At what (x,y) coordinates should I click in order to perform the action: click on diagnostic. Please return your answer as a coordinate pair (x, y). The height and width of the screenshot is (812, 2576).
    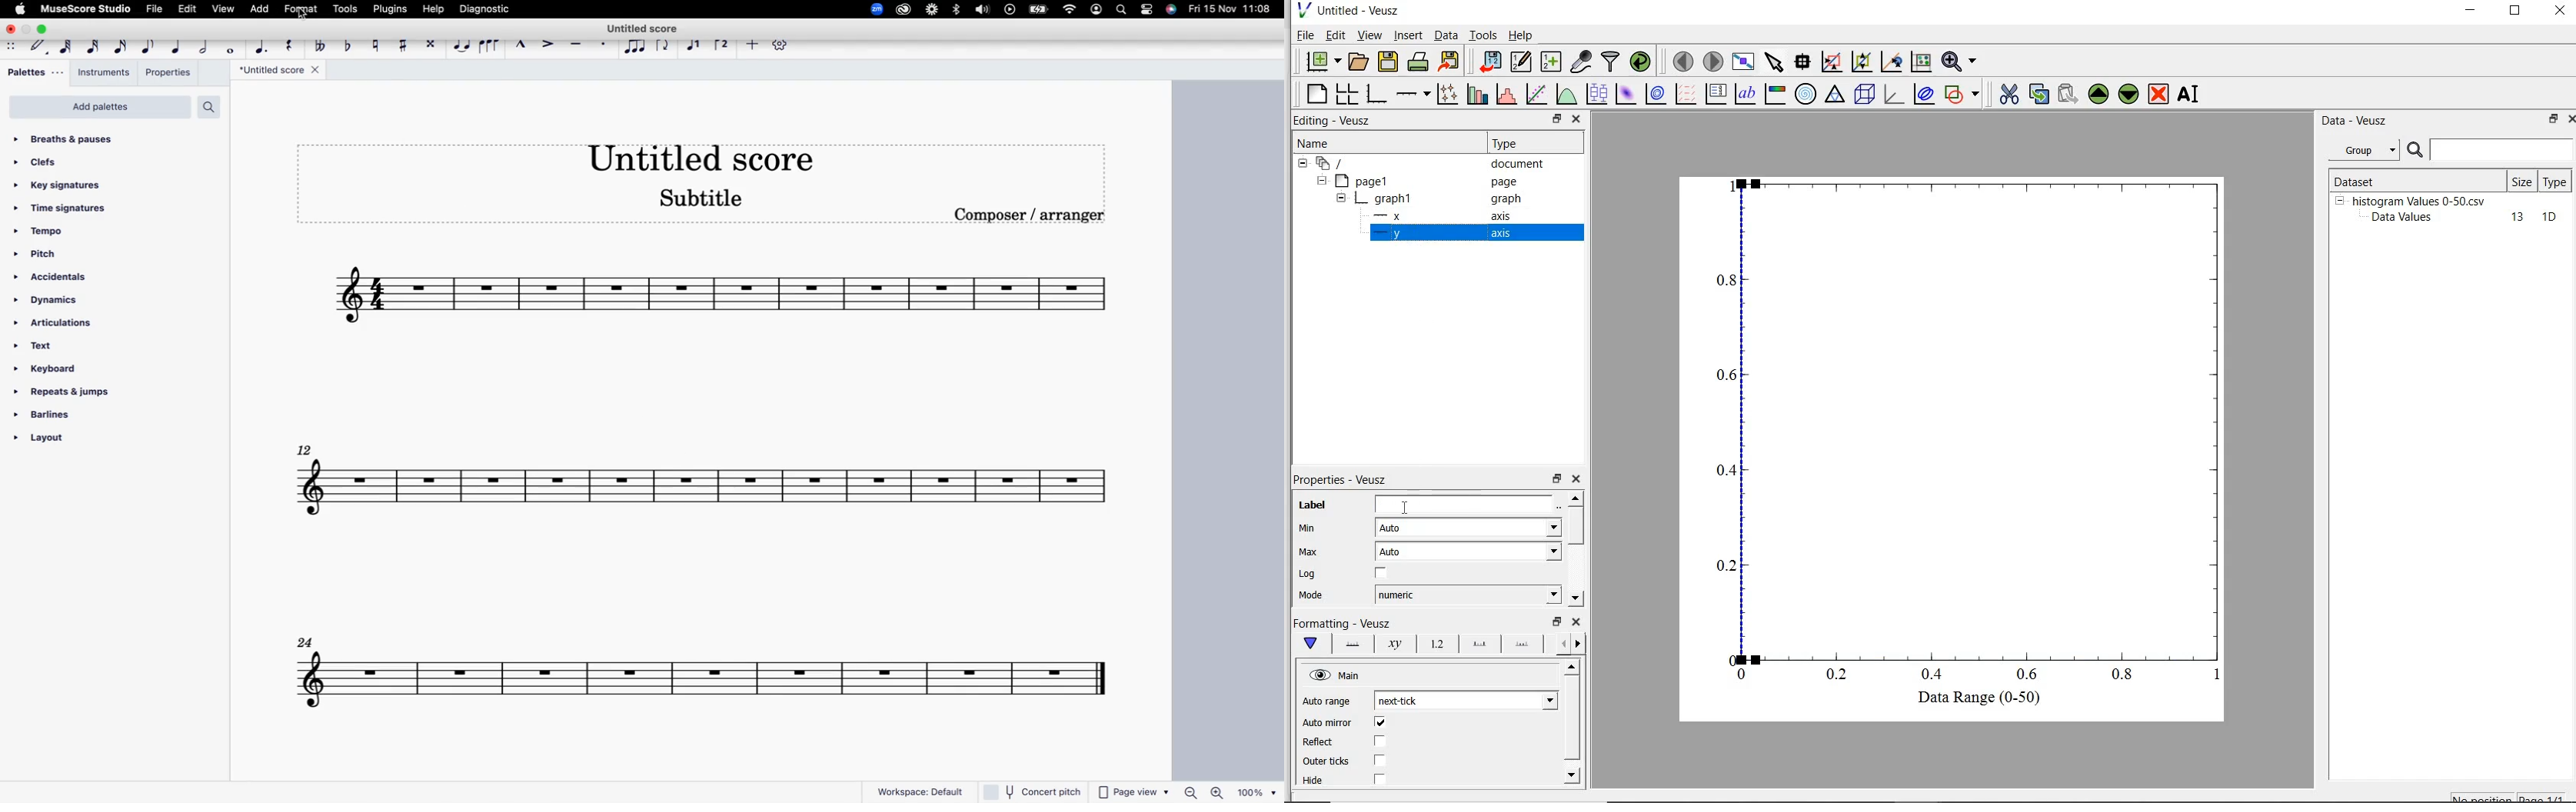
    Looking at the image, I should click on (485, 10).